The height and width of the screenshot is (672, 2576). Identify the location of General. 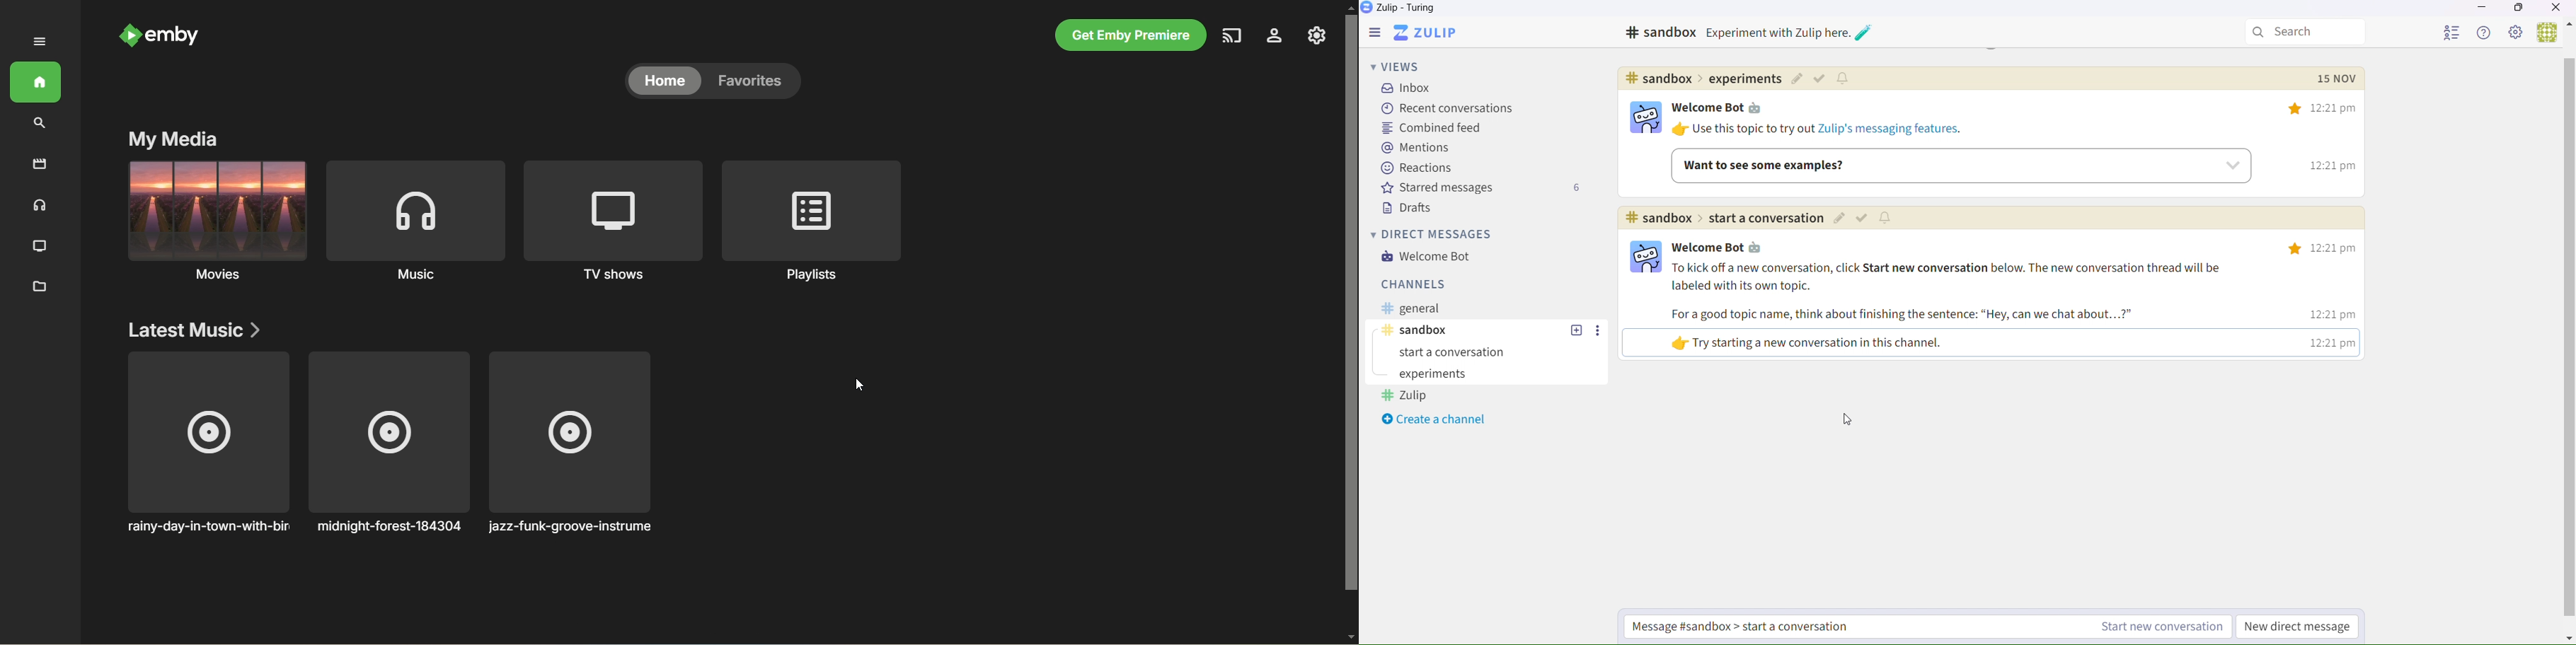
(1422, 309).